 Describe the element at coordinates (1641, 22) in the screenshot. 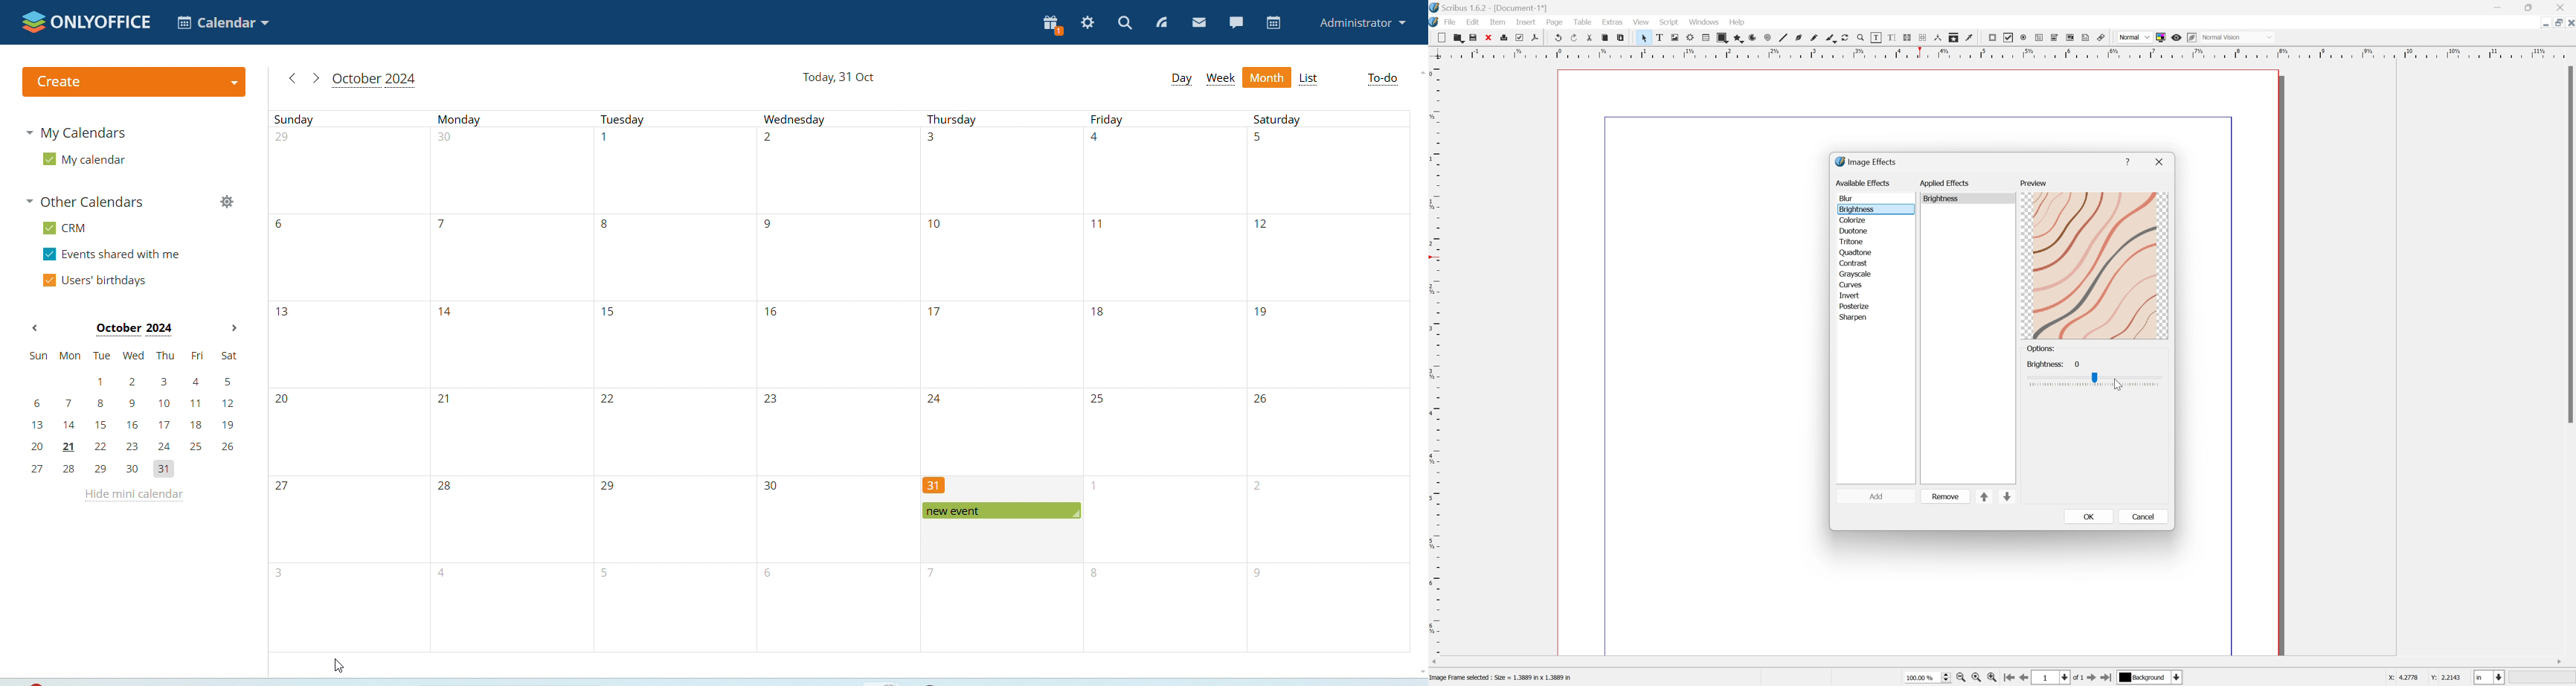

I see `View` at that location.